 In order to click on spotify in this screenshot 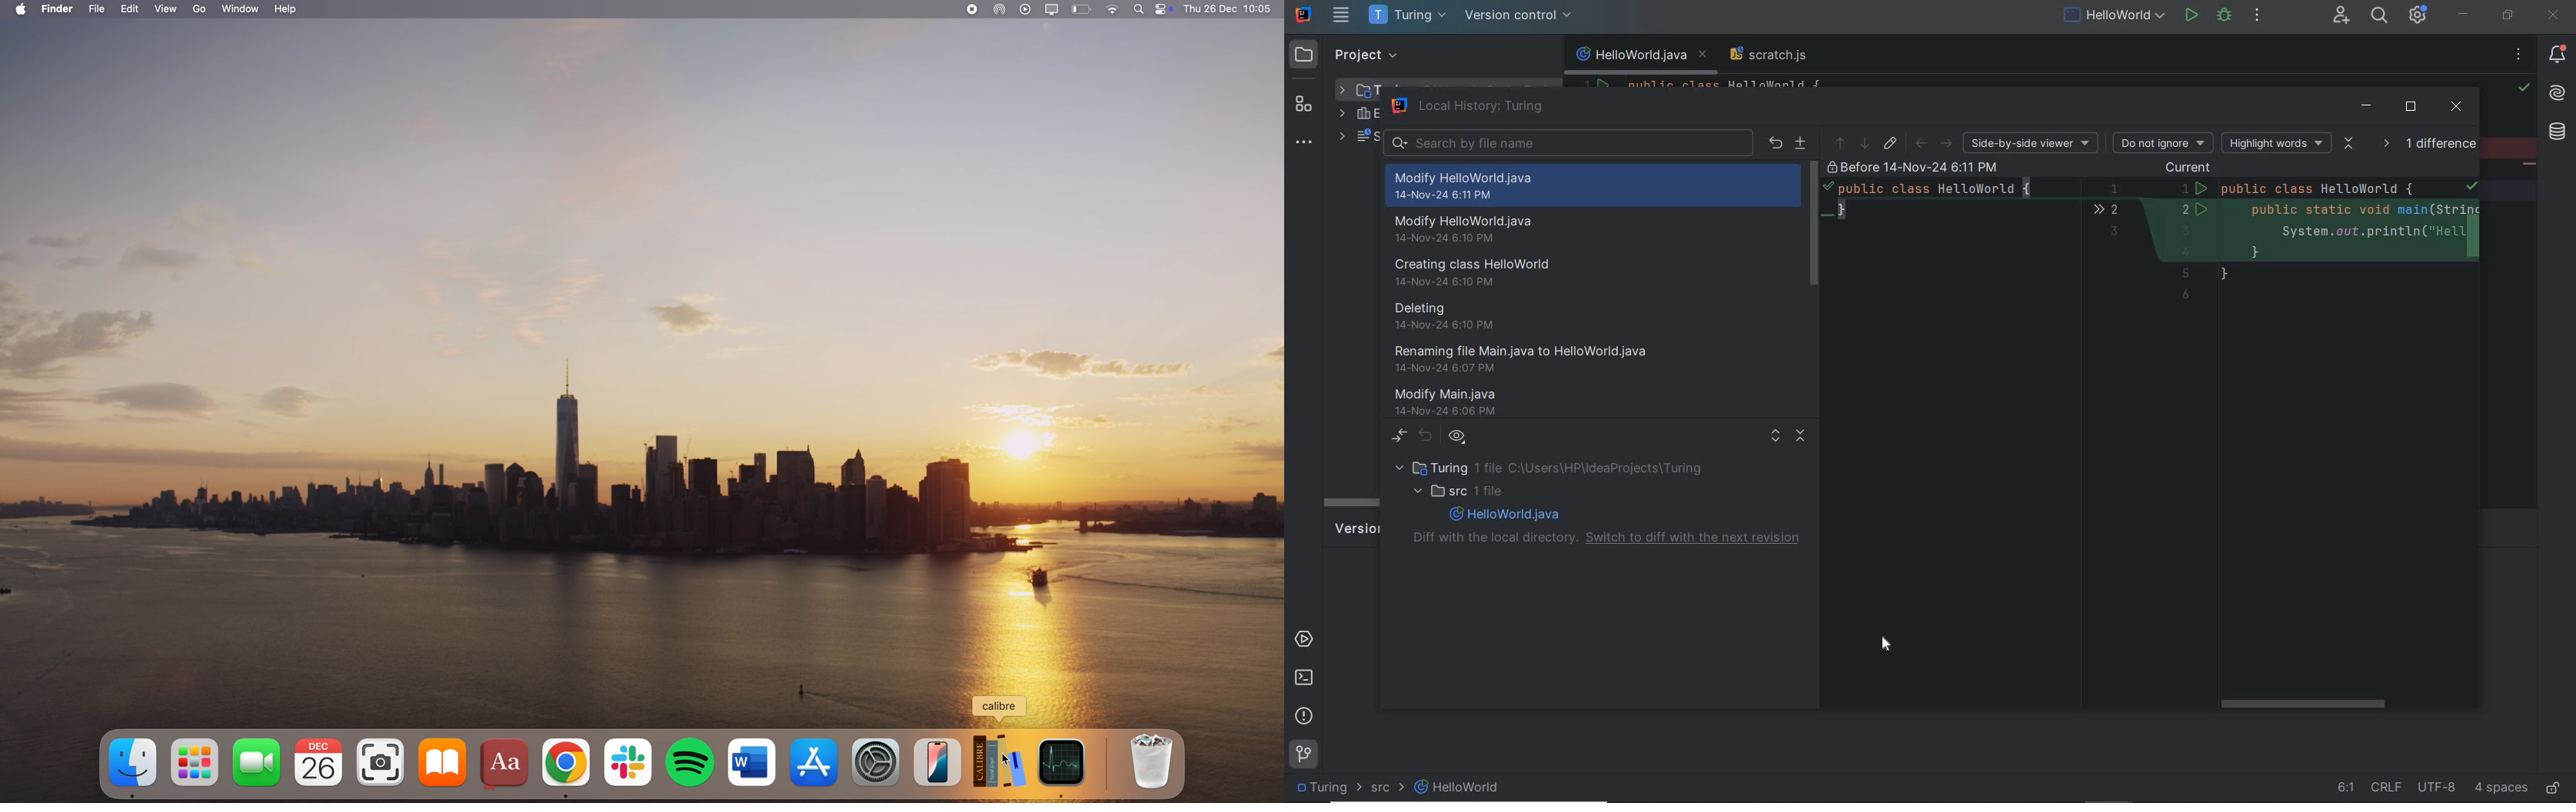, I will do `click(690, 759)`.